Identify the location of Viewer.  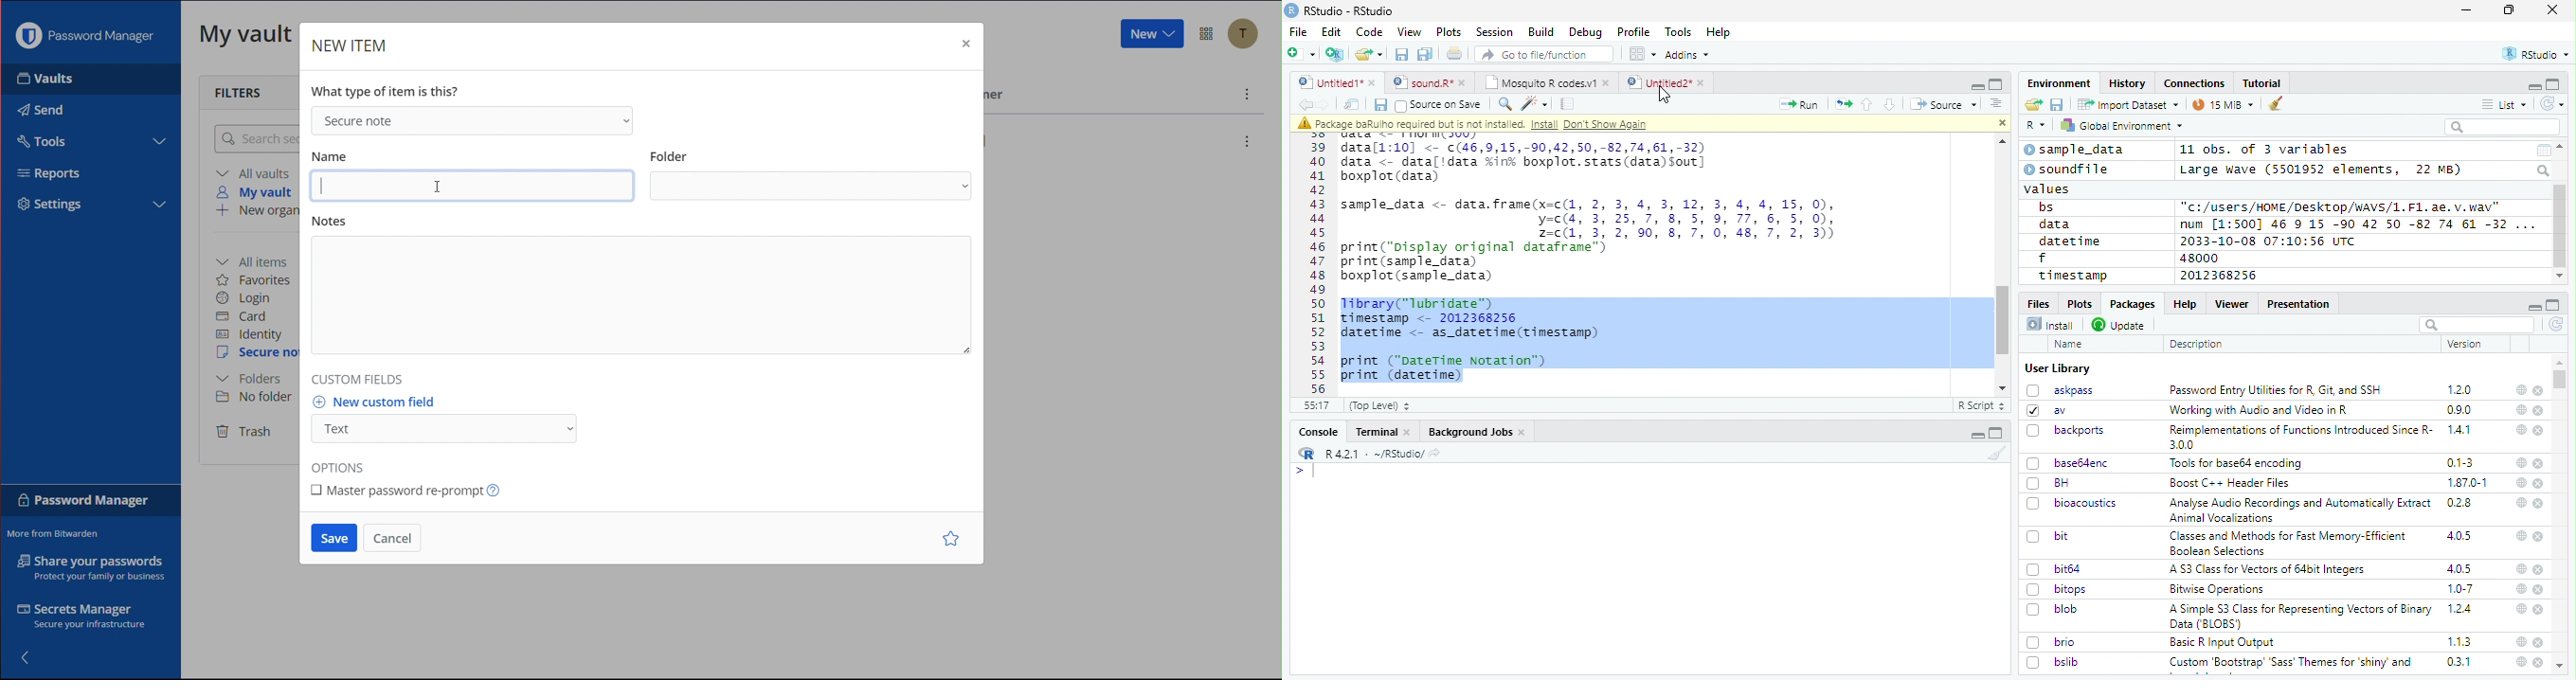
(2232, 303).